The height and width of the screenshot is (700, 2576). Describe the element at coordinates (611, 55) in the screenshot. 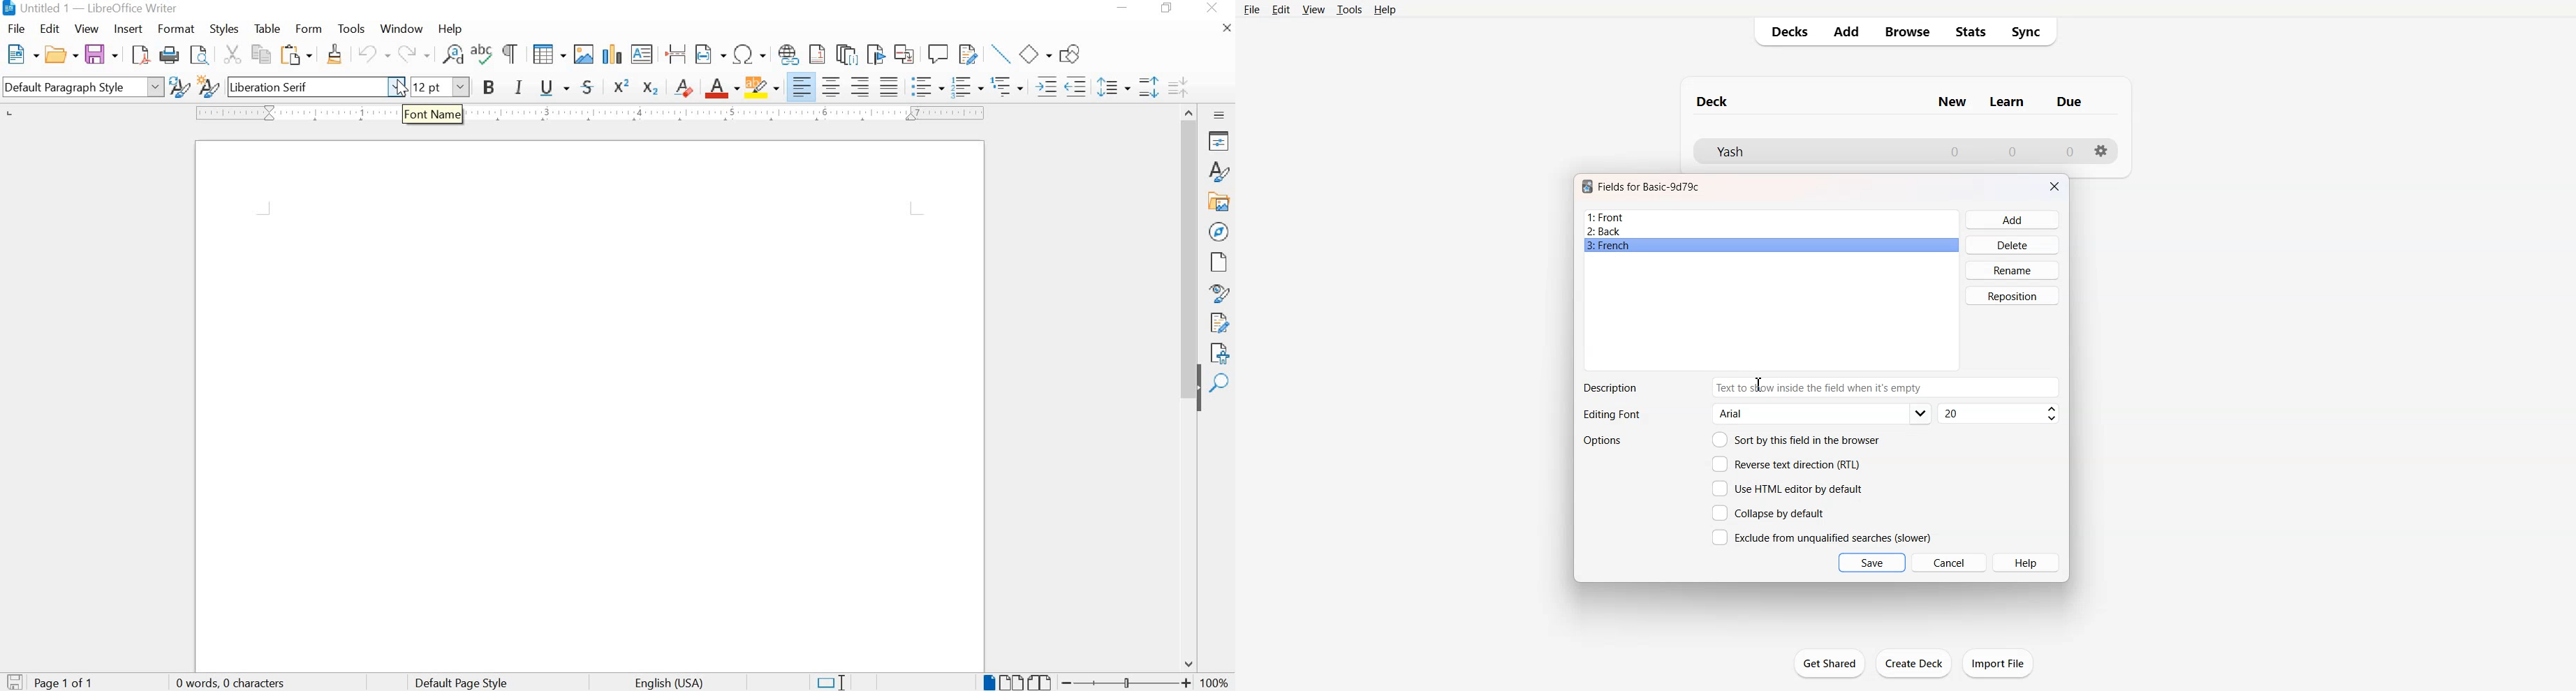

I see `INSERT CHAT` at that location.